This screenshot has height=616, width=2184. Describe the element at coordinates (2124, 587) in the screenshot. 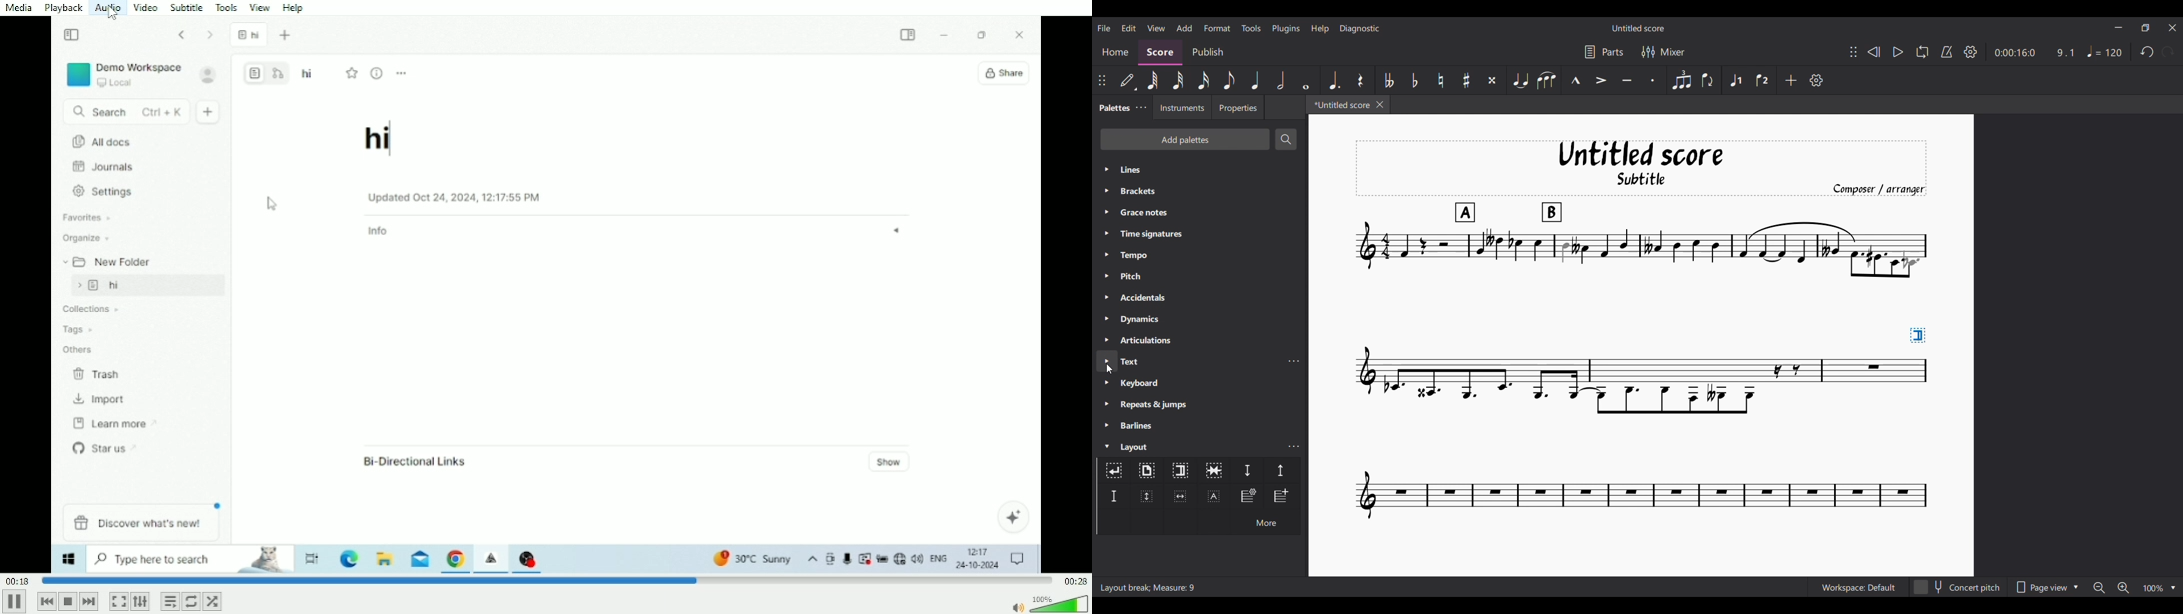

I see `Zoom in` at that location.